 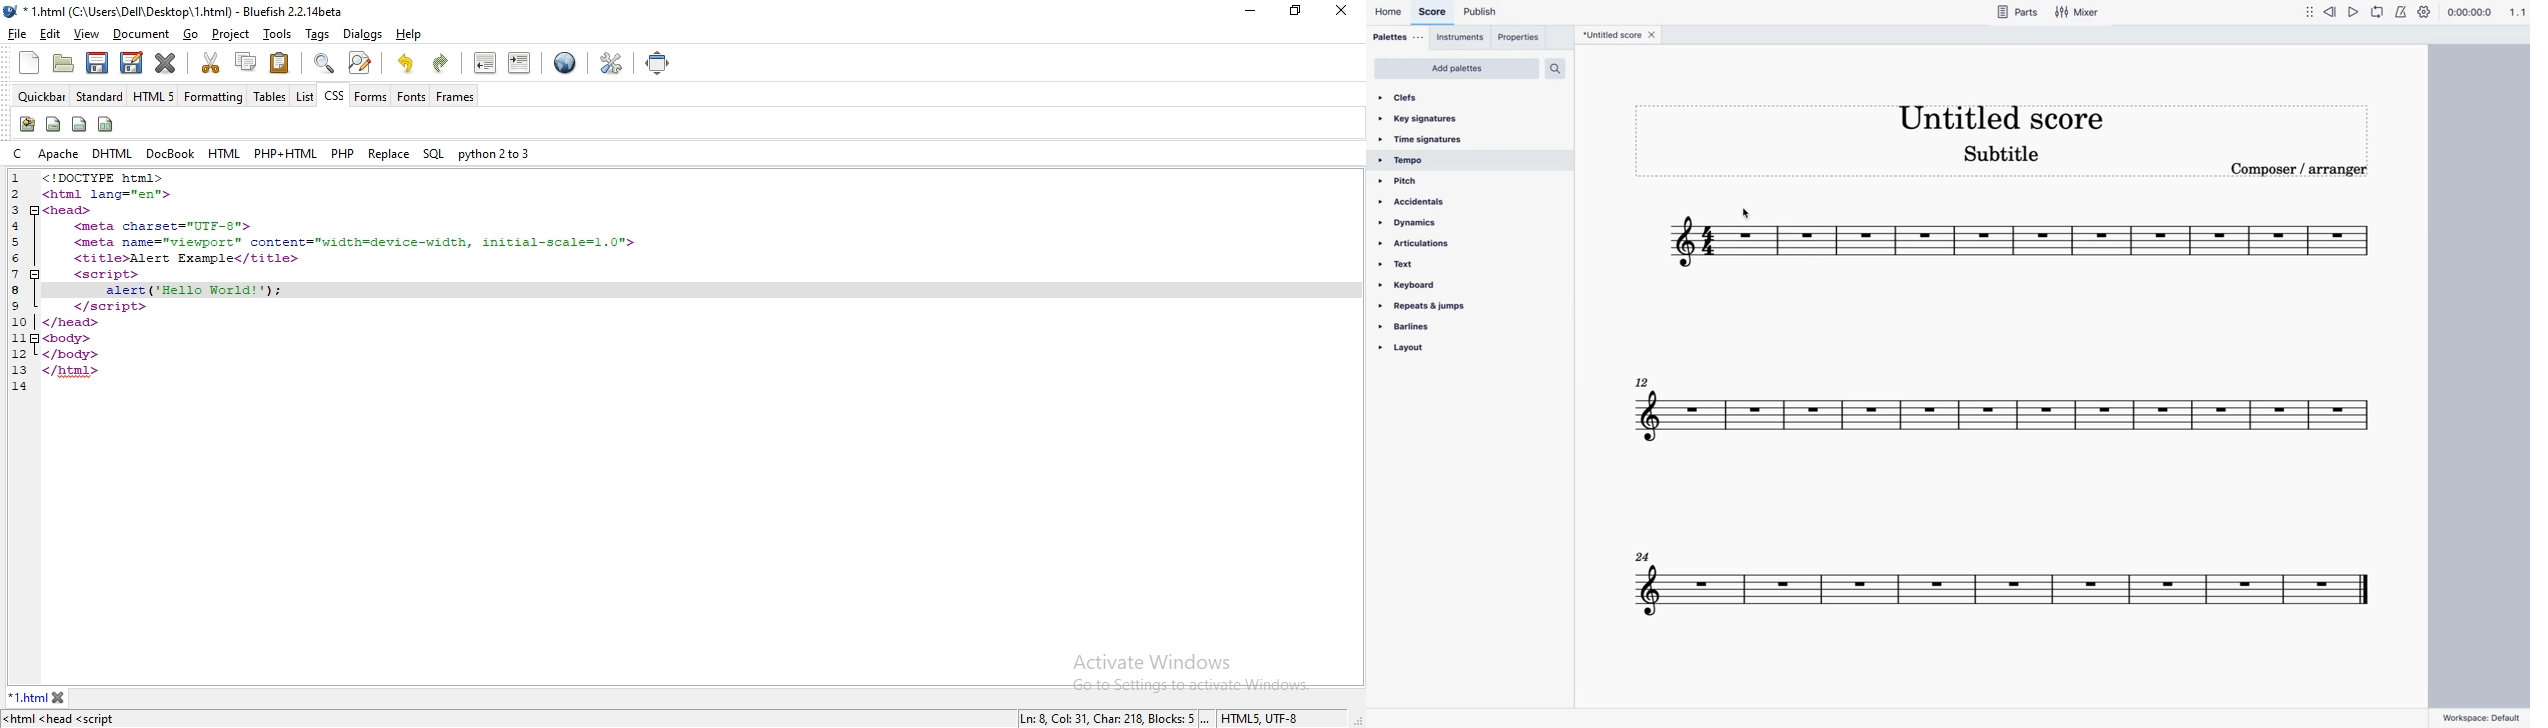 What do you see at coordinates (49, 34) in the screenshot?
I see `edit` at bounding box center [49, 34].